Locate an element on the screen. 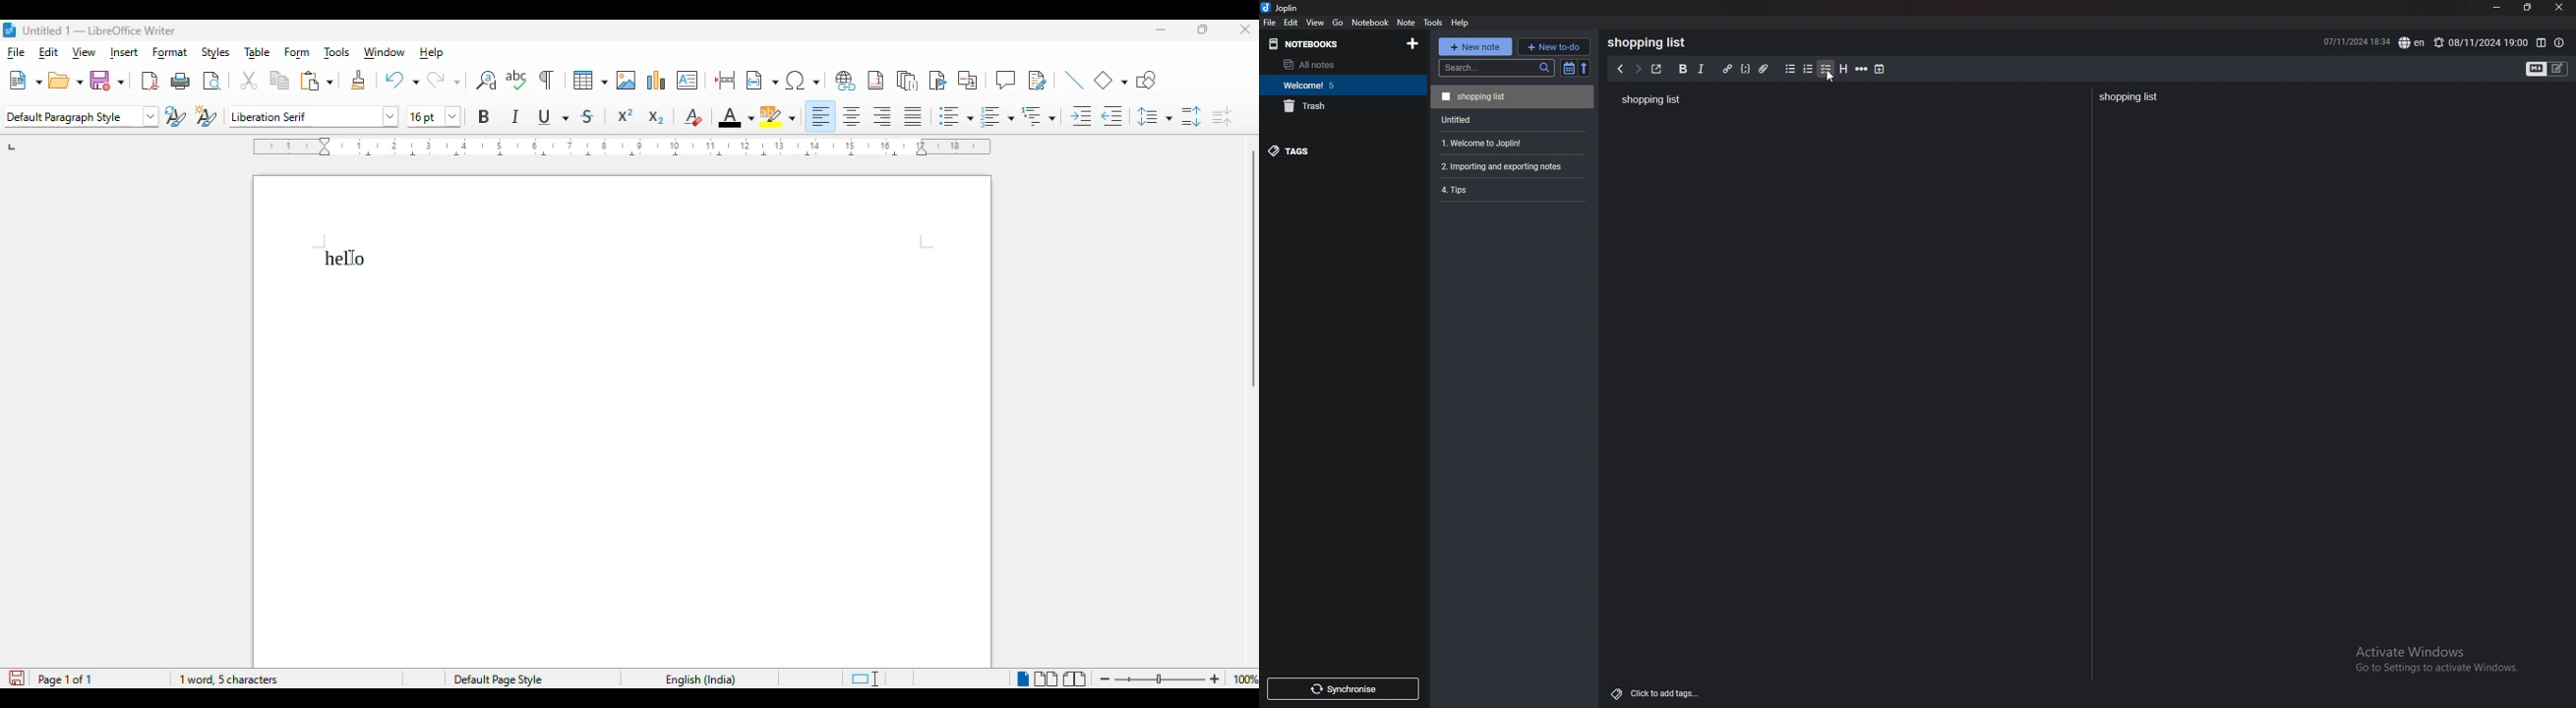  resize is located at coordinates (2527, 8).